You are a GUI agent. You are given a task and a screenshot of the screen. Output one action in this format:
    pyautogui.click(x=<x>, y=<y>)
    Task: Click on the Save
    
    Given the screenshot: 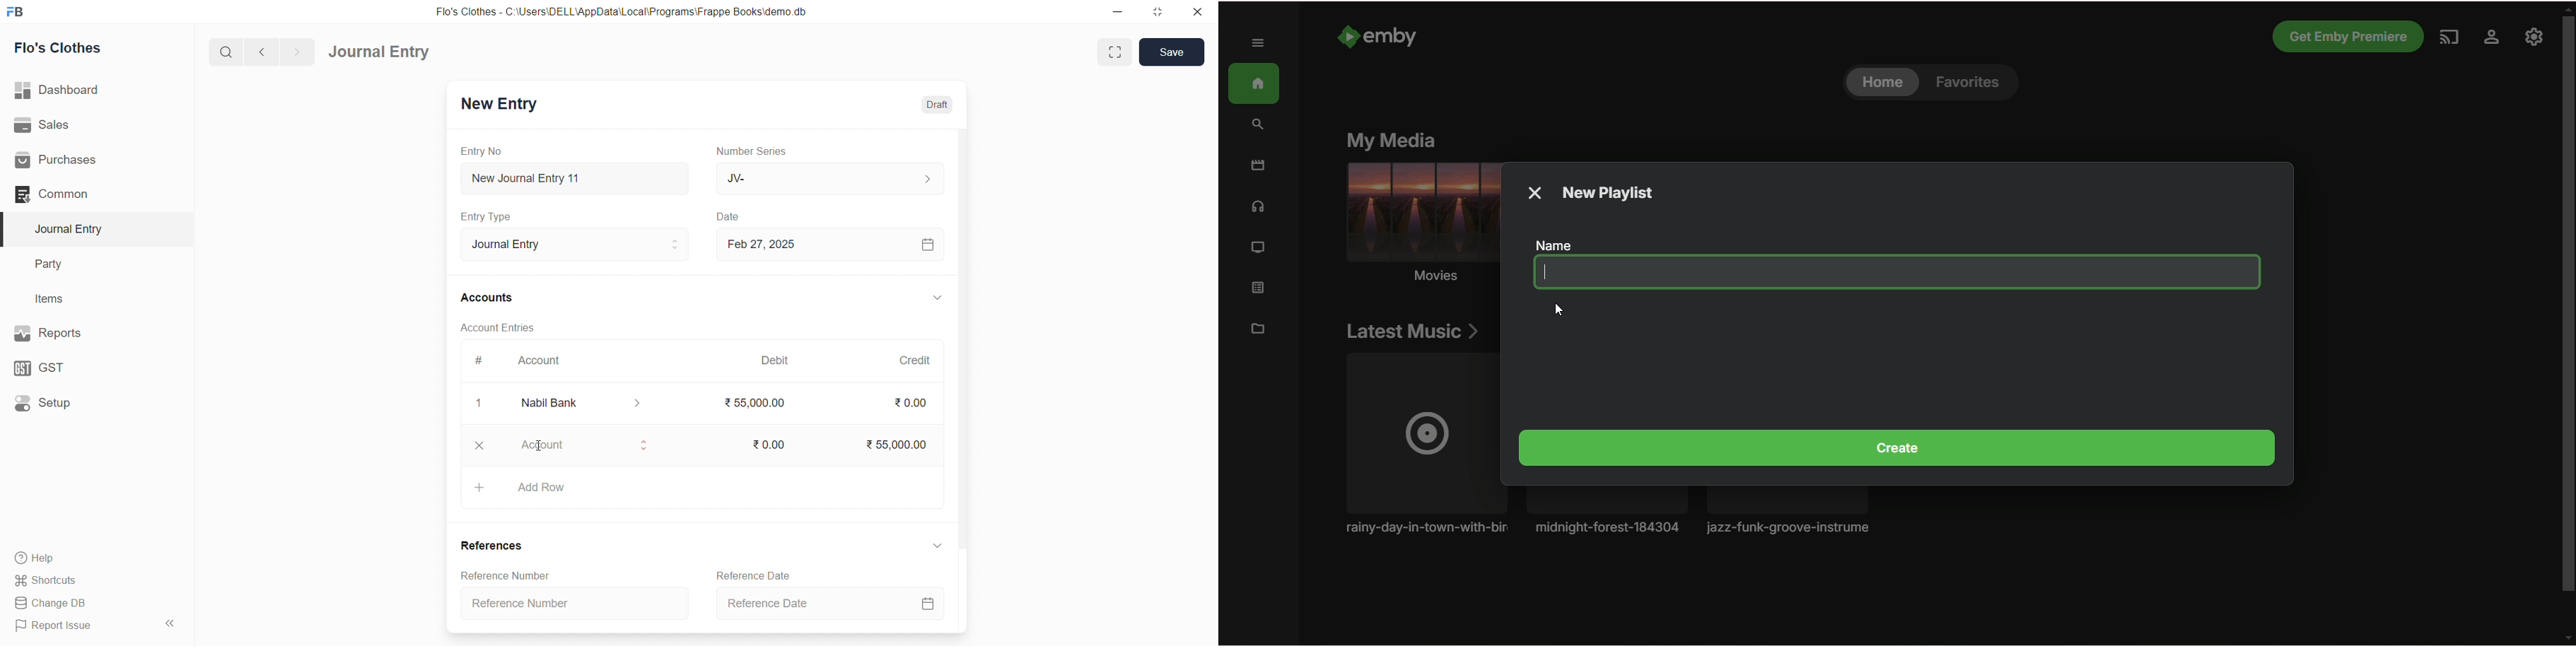 What is the action you would take?
    pyautogui.click(x=1173, y=52)
    